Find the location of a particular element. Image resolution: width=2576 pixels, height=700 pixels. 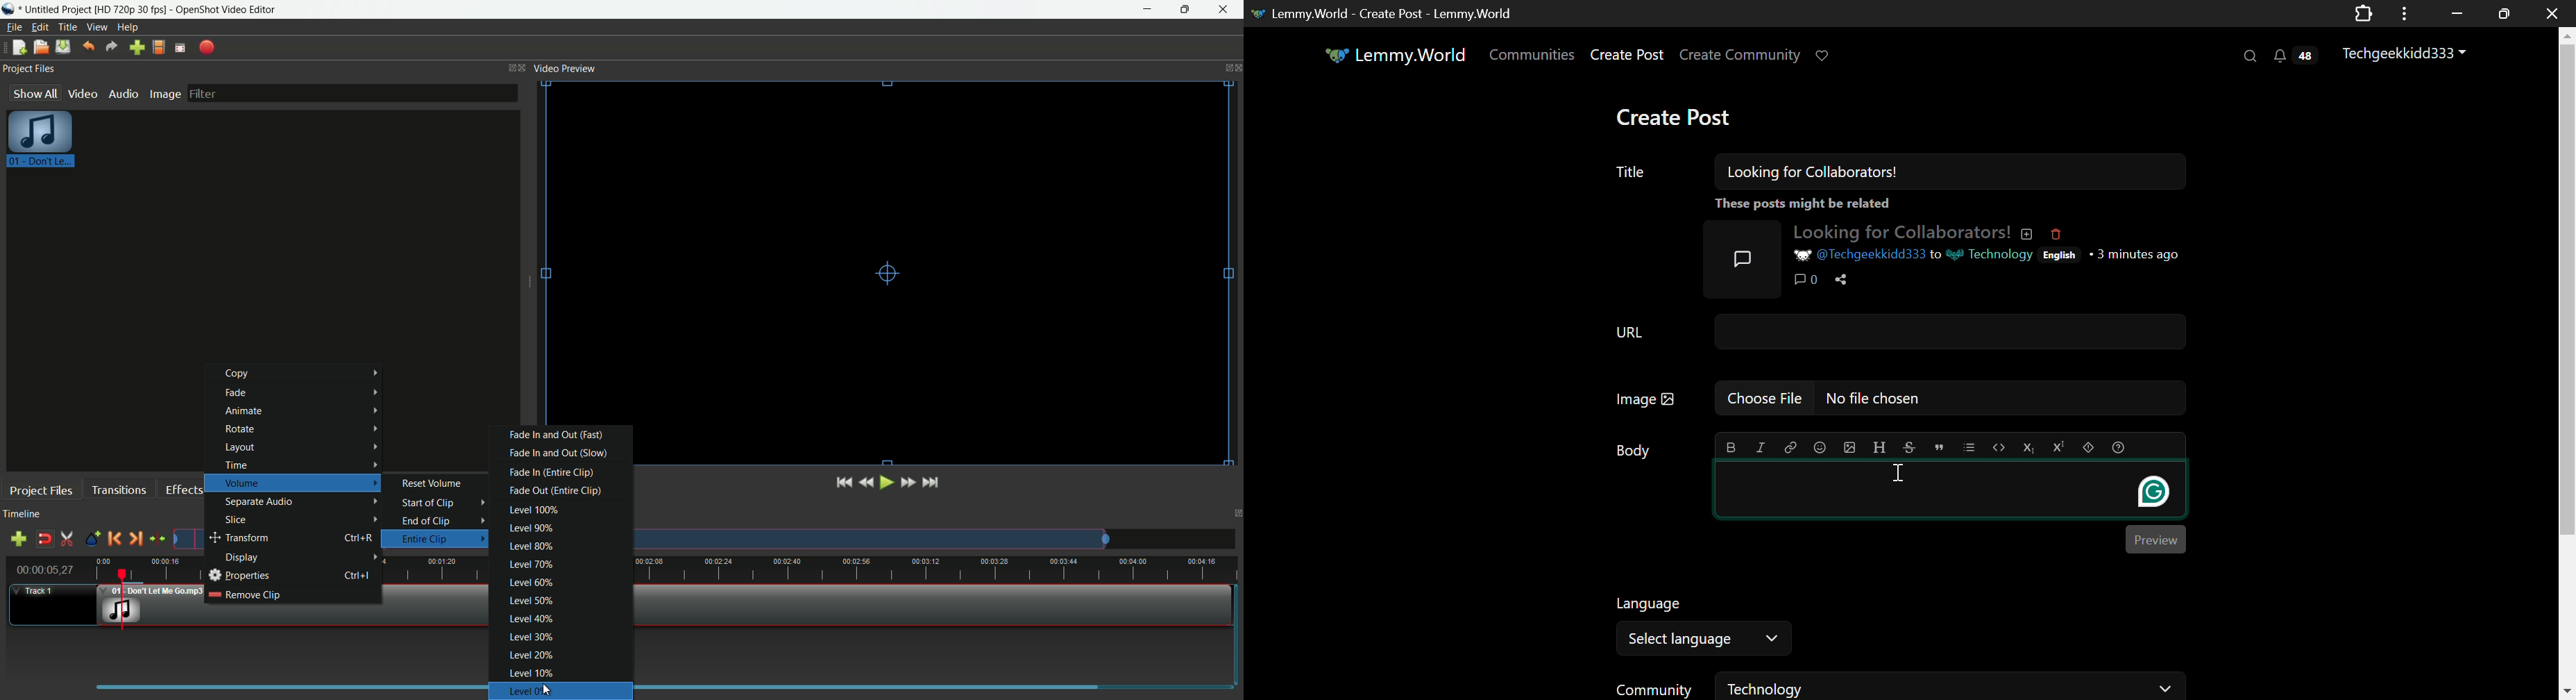

Close Window is located at coordinates (2548, 14).